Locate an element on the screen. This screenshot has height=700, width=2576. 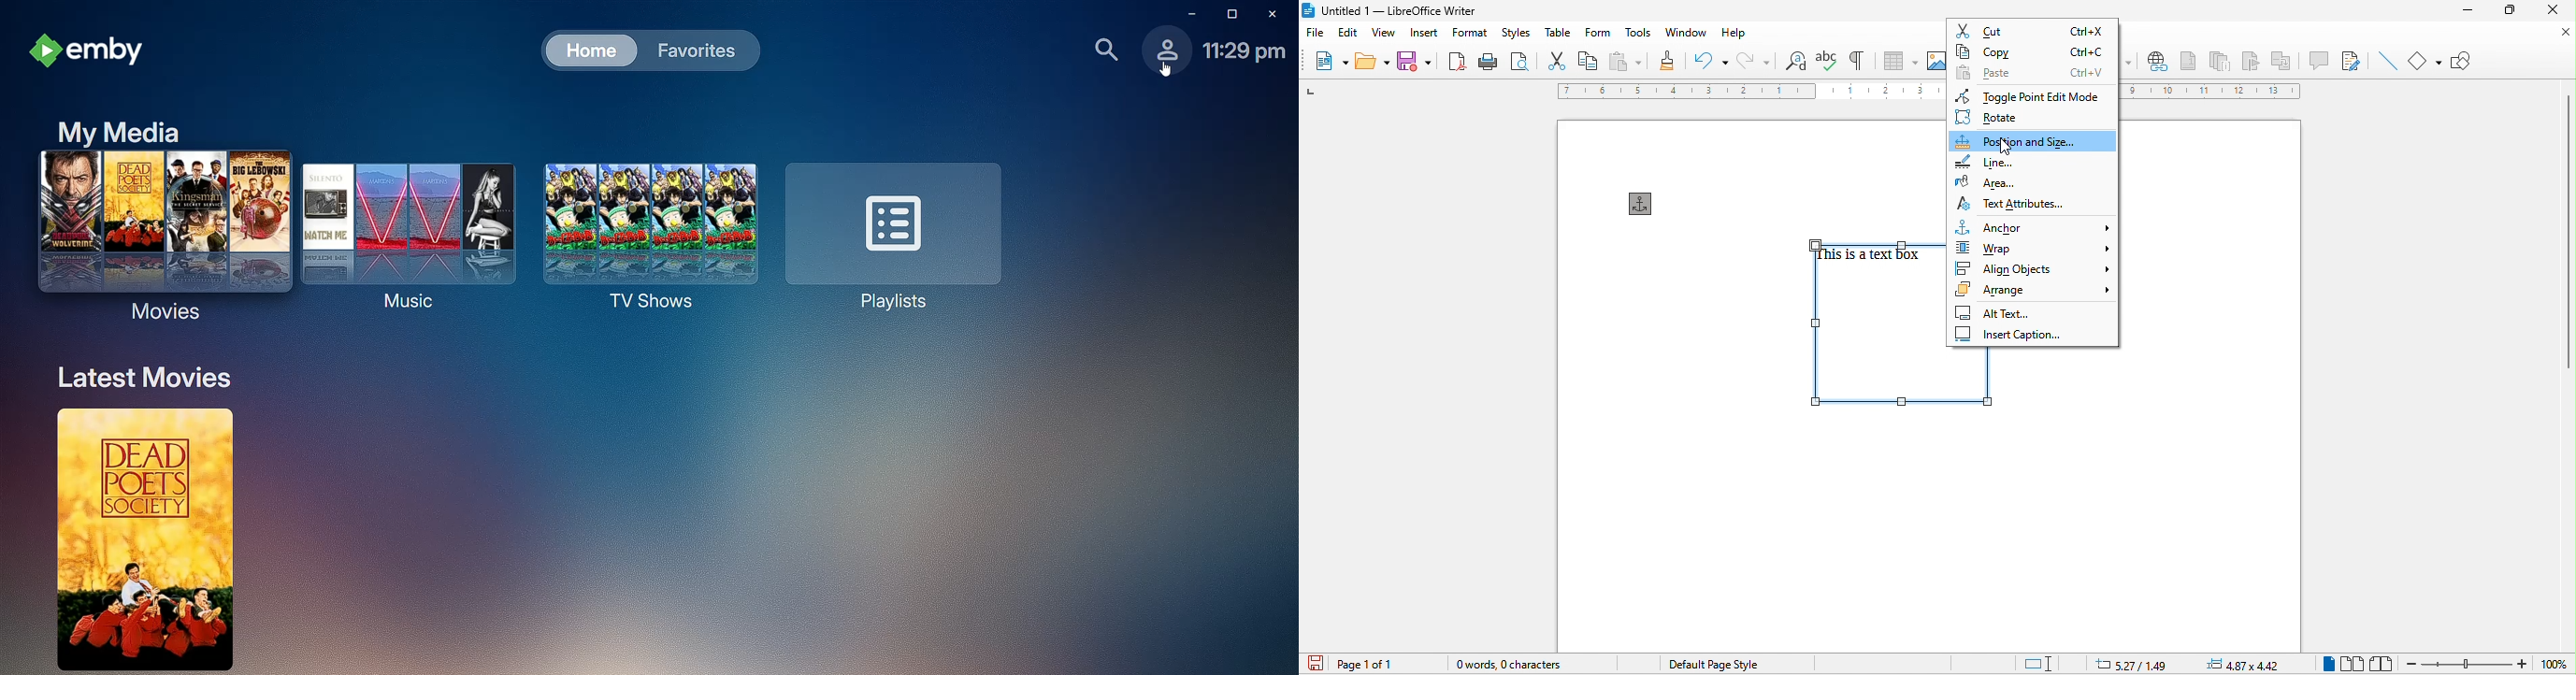
Music is located at coordinates (402, 231).